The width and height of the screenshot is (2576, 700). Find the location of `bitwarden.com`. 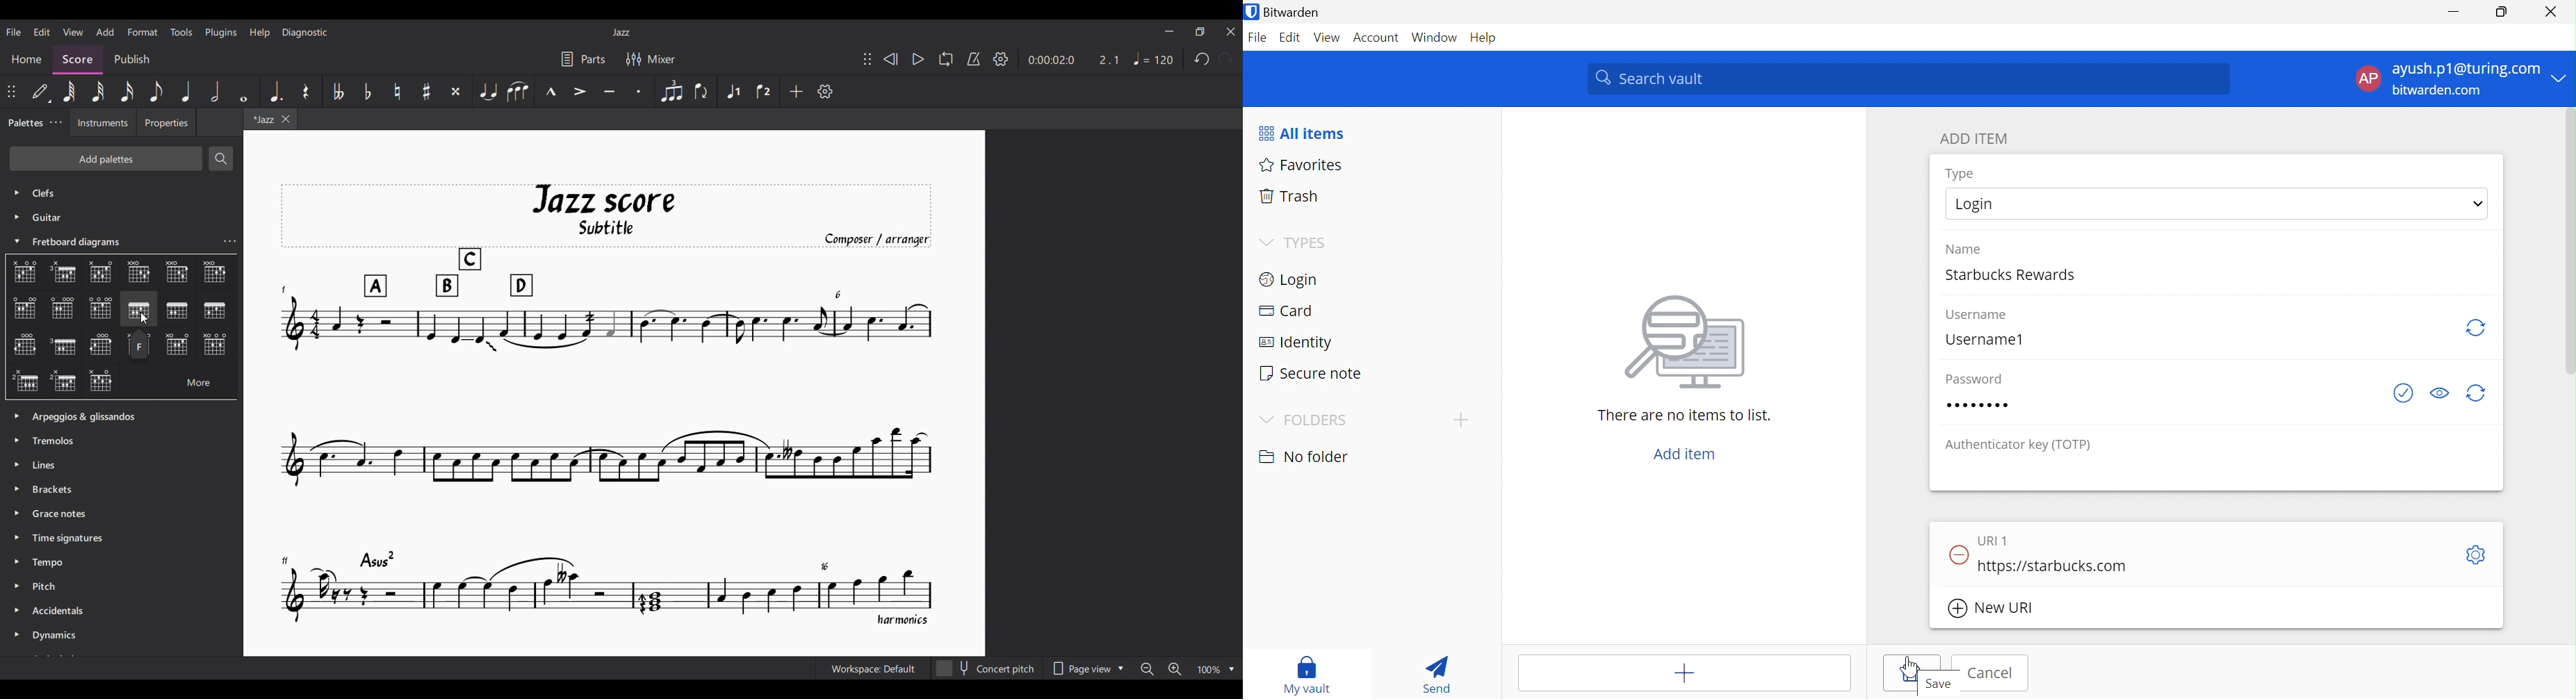

bitwarden.com is located at coordinates (2438, 91).